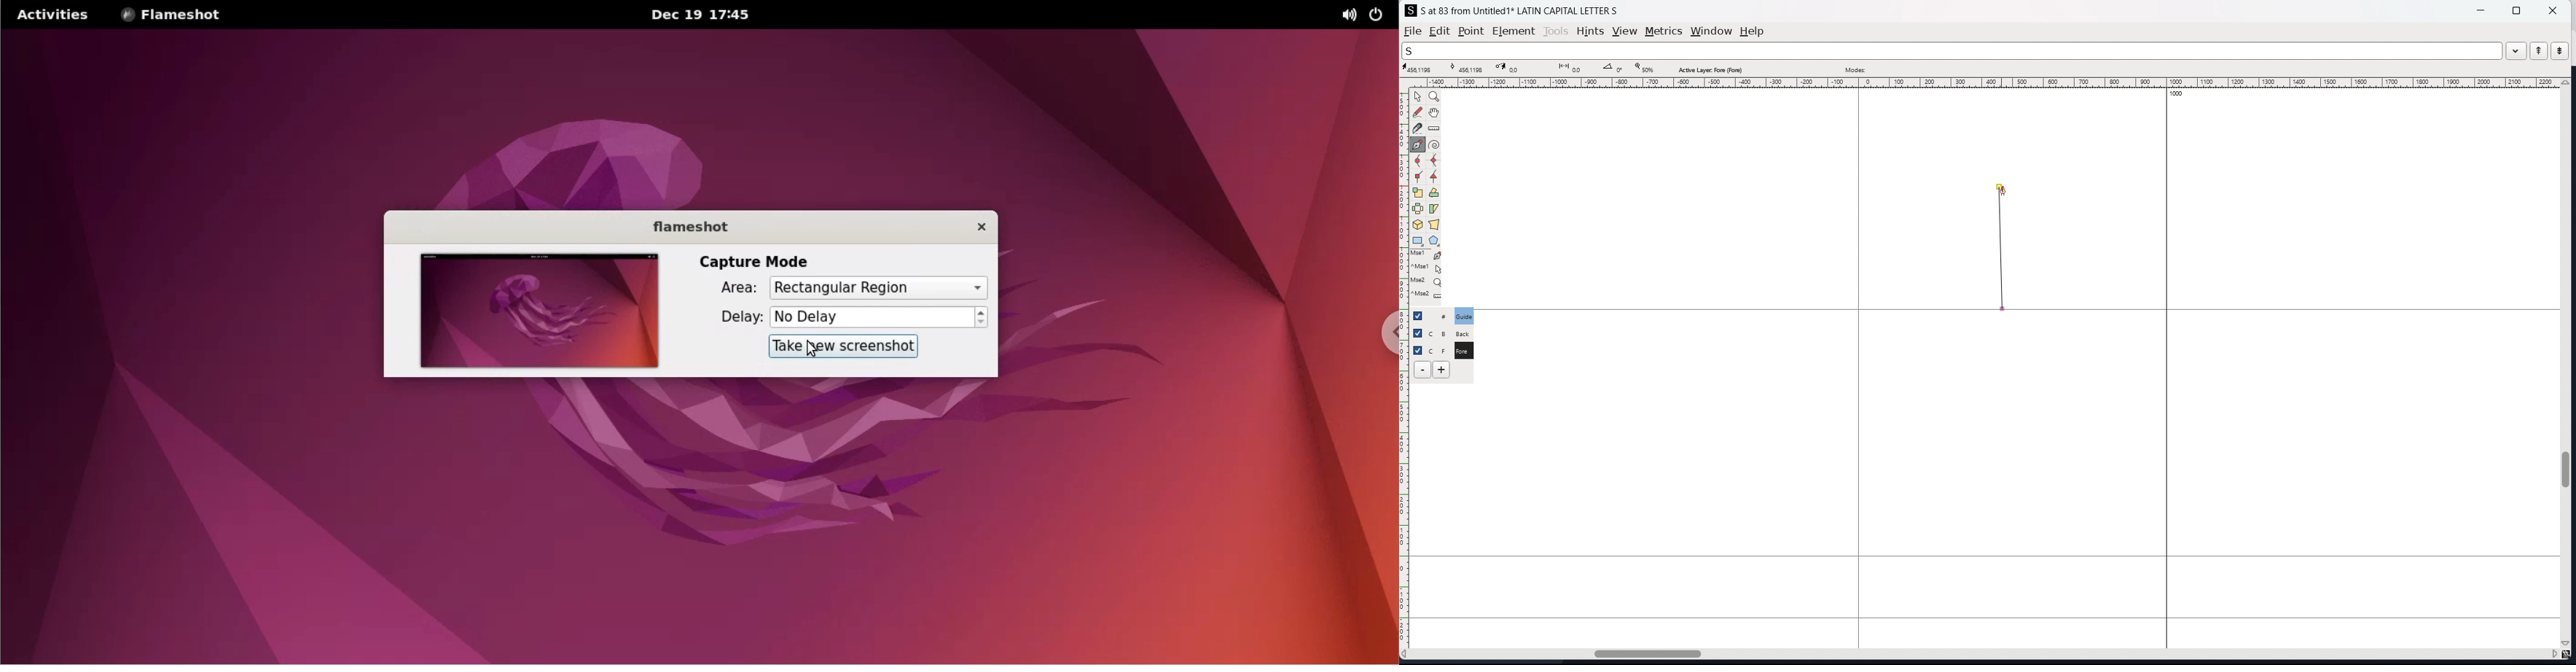 This screenshot has height=672, width=2576. Describe the element at coordinates (1440, 31) in the screenshot. I see `edit` at that location.